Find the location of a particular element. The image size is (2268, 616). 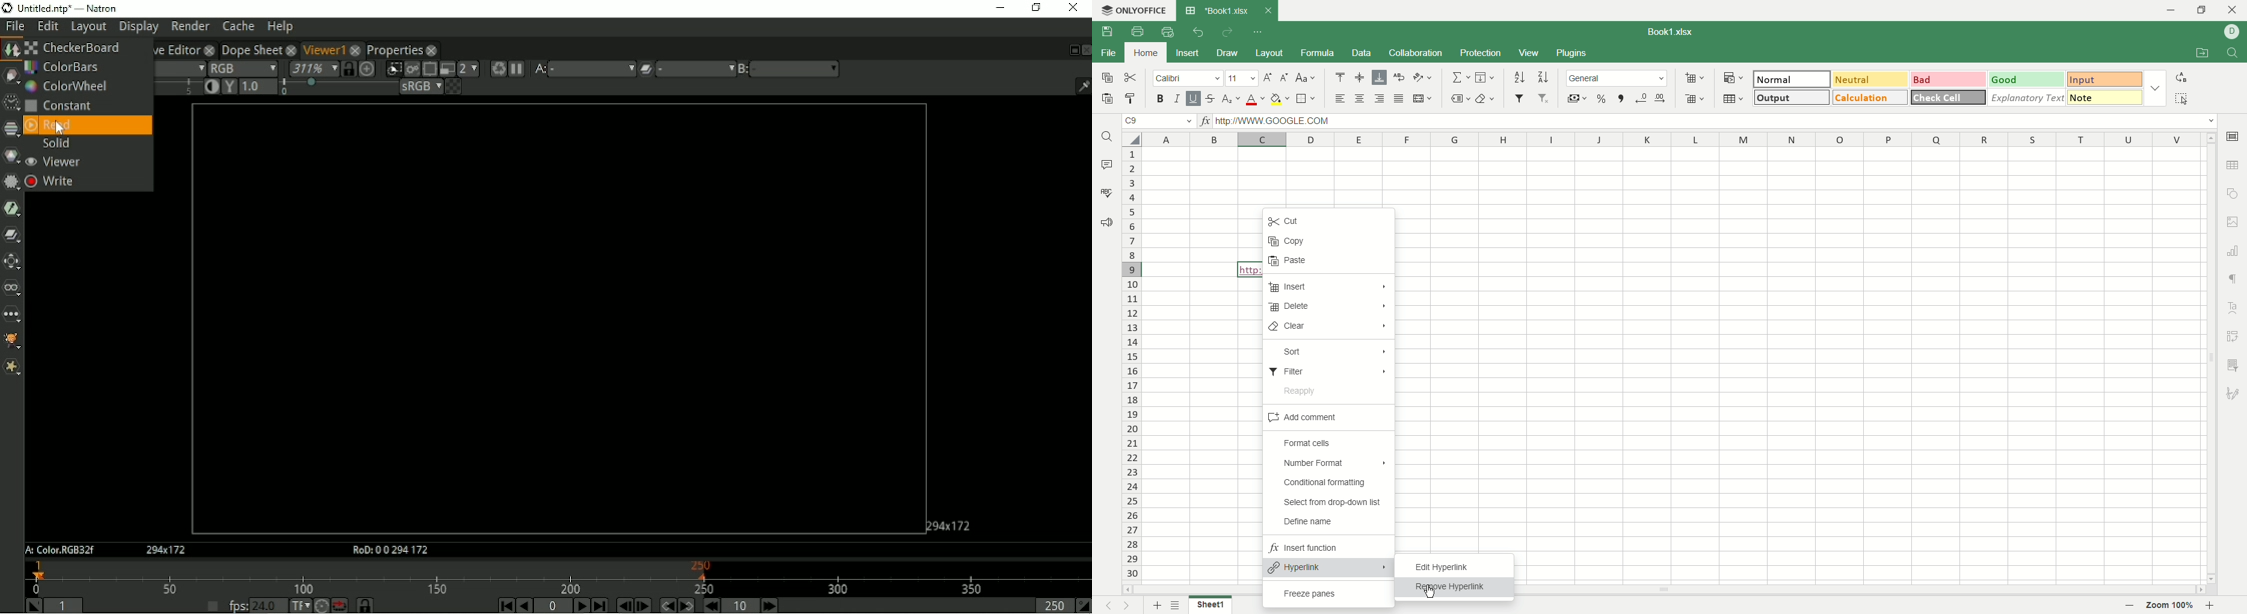

align center is located at coordinates (1360, 99).